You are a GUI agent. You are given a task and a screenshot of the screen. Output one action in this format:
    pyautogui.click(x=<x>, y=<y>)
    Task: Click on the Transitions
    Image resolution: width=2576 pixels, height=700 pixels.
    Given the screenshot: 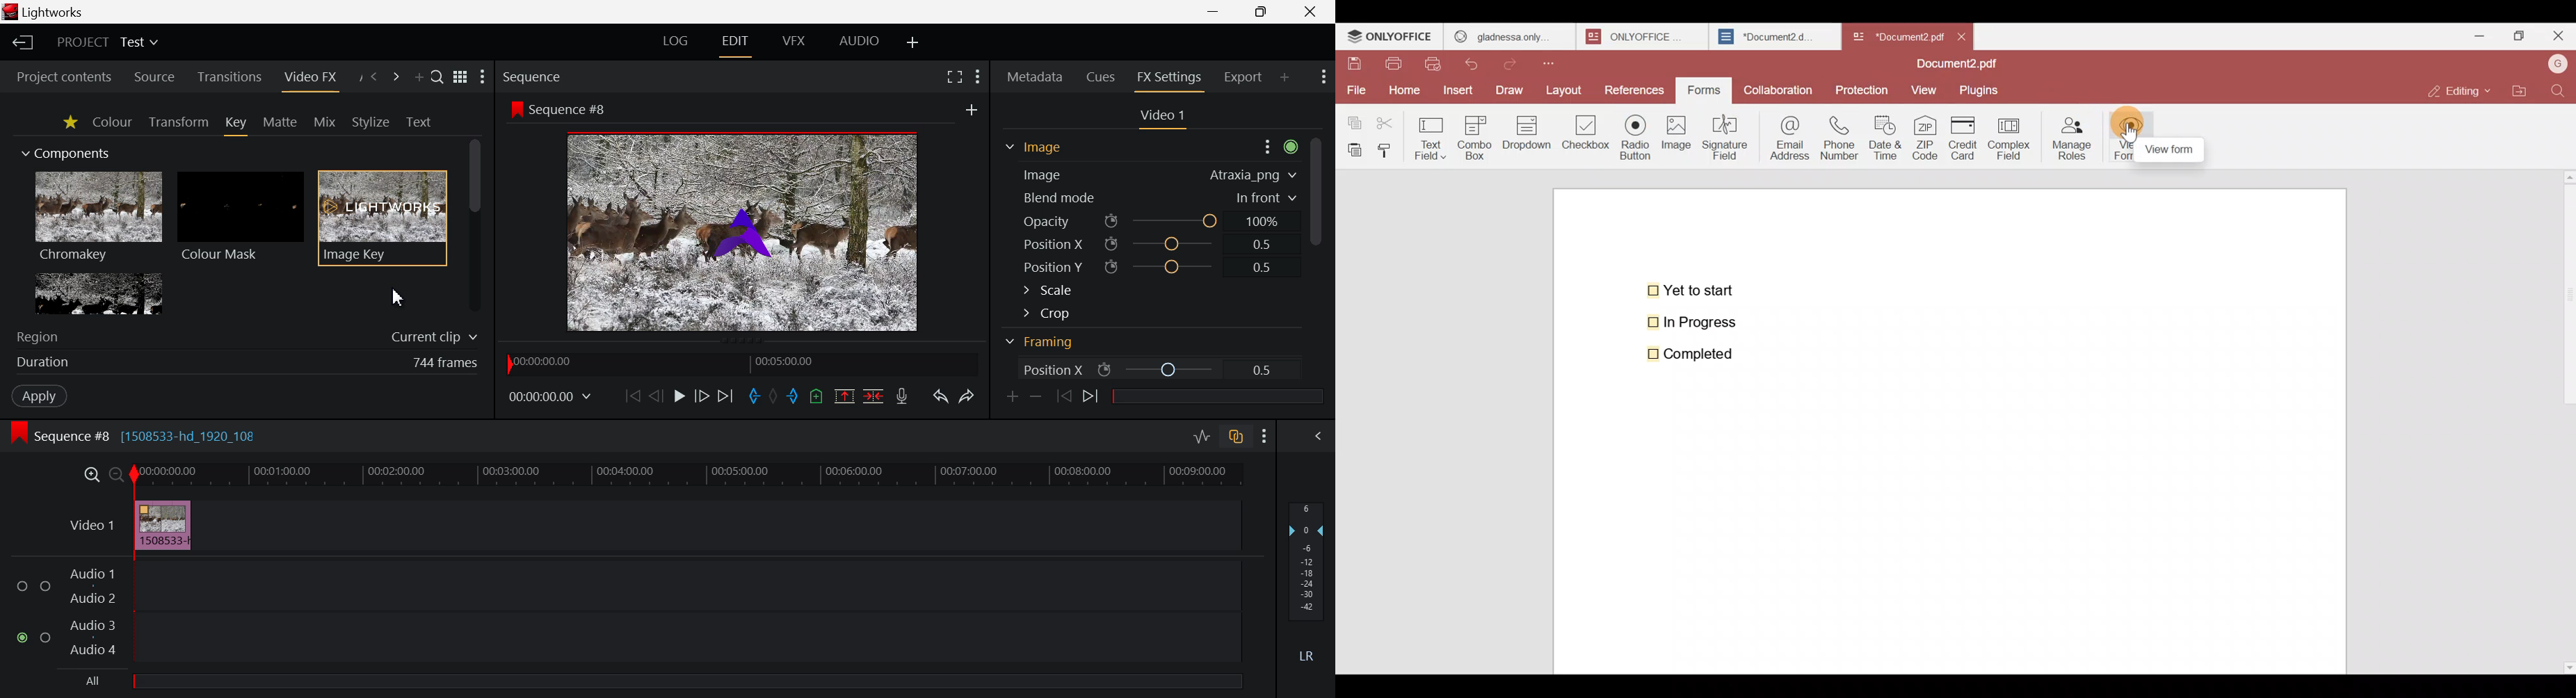 What is the action you would take?
    pyautogui.click(x=232, y=75)
    